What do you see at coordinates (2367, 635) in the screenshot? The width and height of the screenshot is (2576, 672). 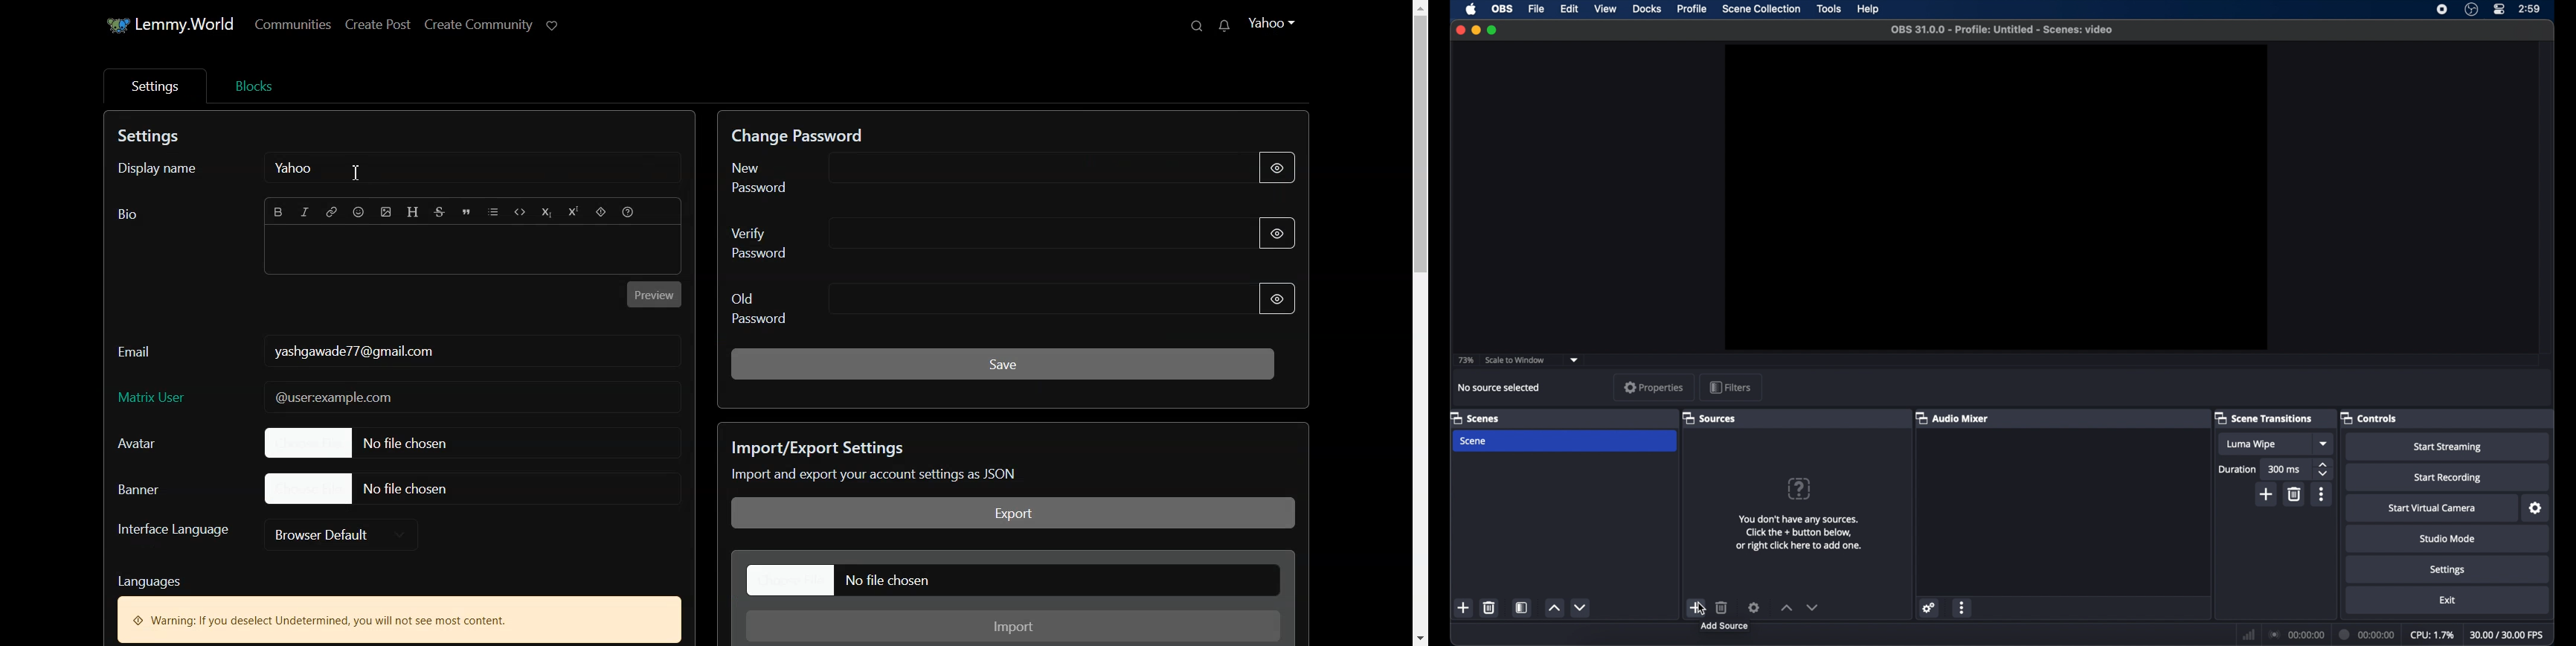 I see `duration` at bounding box center [2367, 635].